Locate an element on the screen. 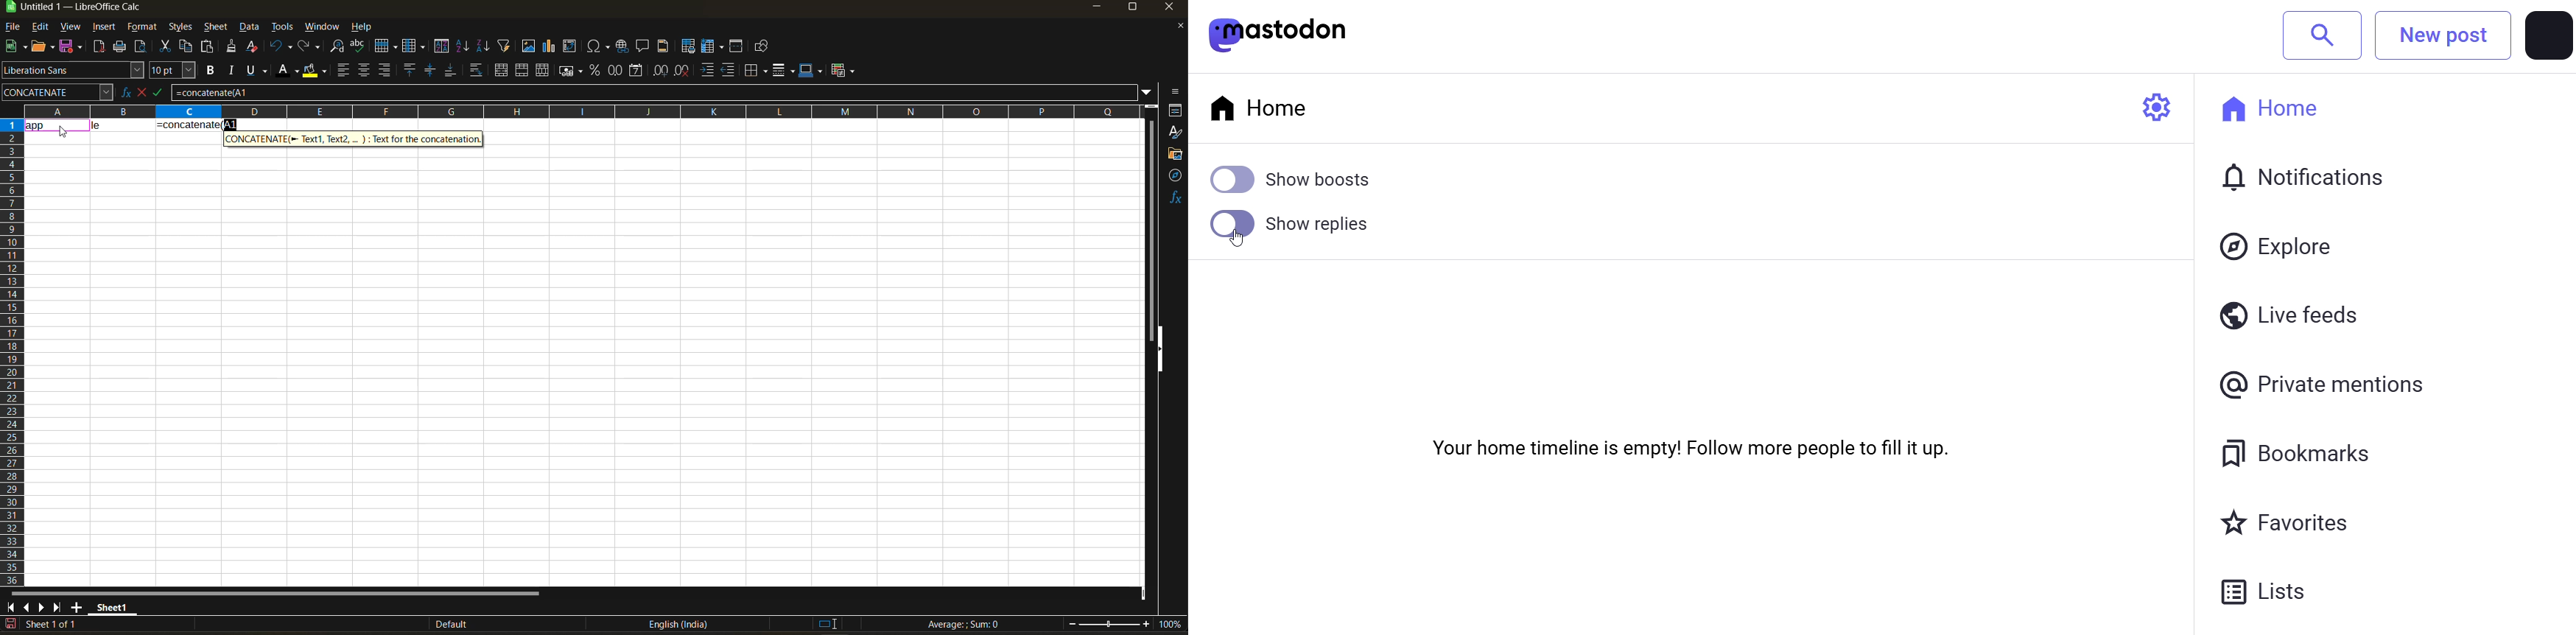 This screenshot has width=2576, height=644. zoom factor is located at coordinates (1172, 625).